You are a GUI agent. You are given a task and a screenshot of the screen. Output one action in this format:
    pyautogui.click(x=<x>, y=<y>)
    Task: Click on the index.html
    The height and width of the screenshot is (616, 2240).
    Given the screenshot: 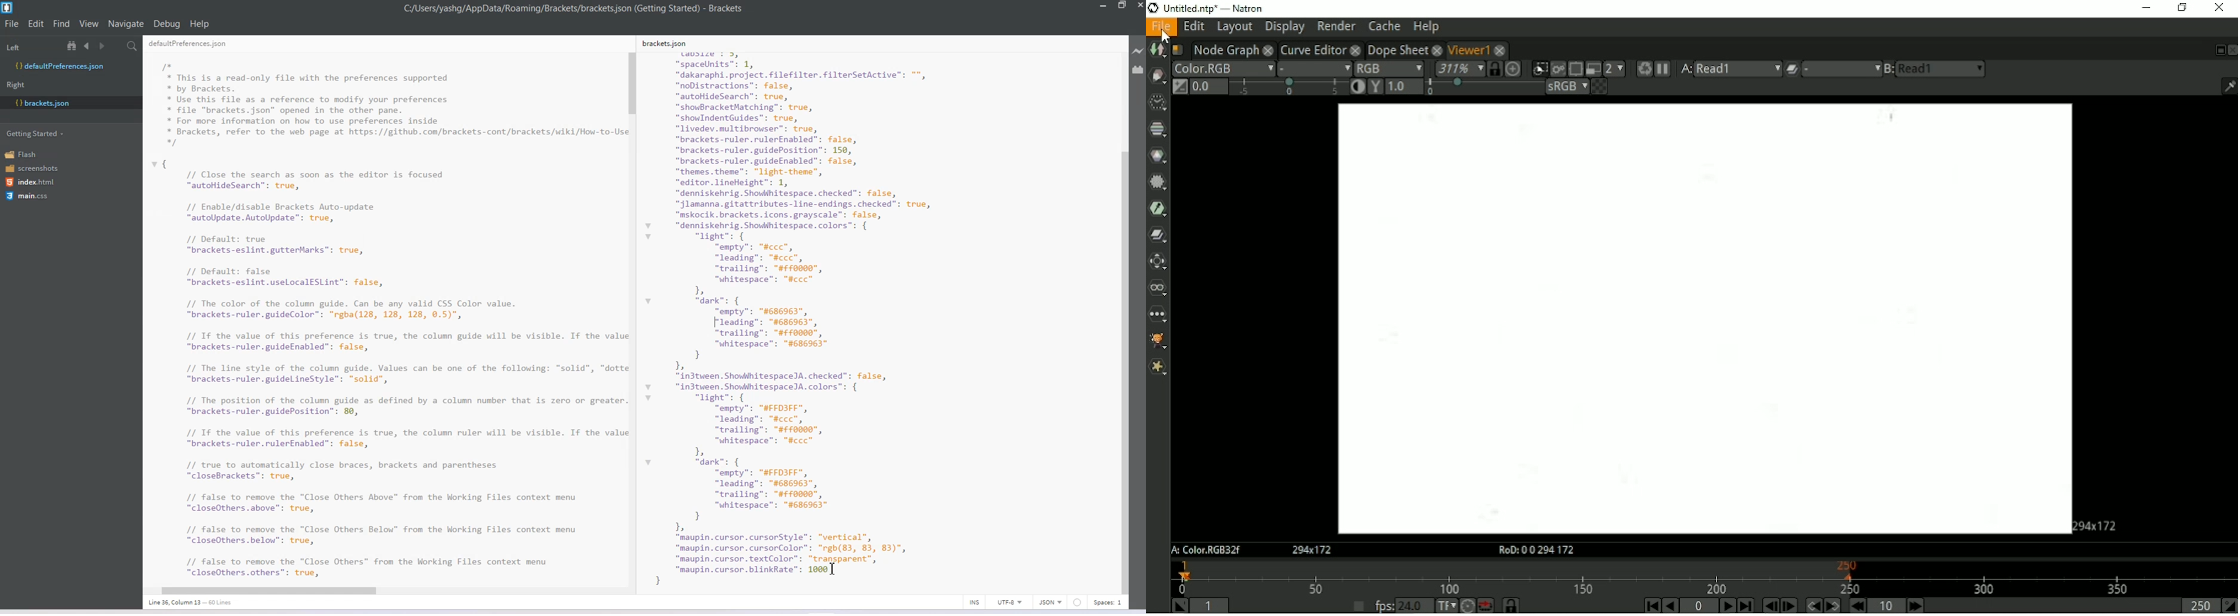 What is the action you would take?
    pyautogui.click(x=34, y=182)
    